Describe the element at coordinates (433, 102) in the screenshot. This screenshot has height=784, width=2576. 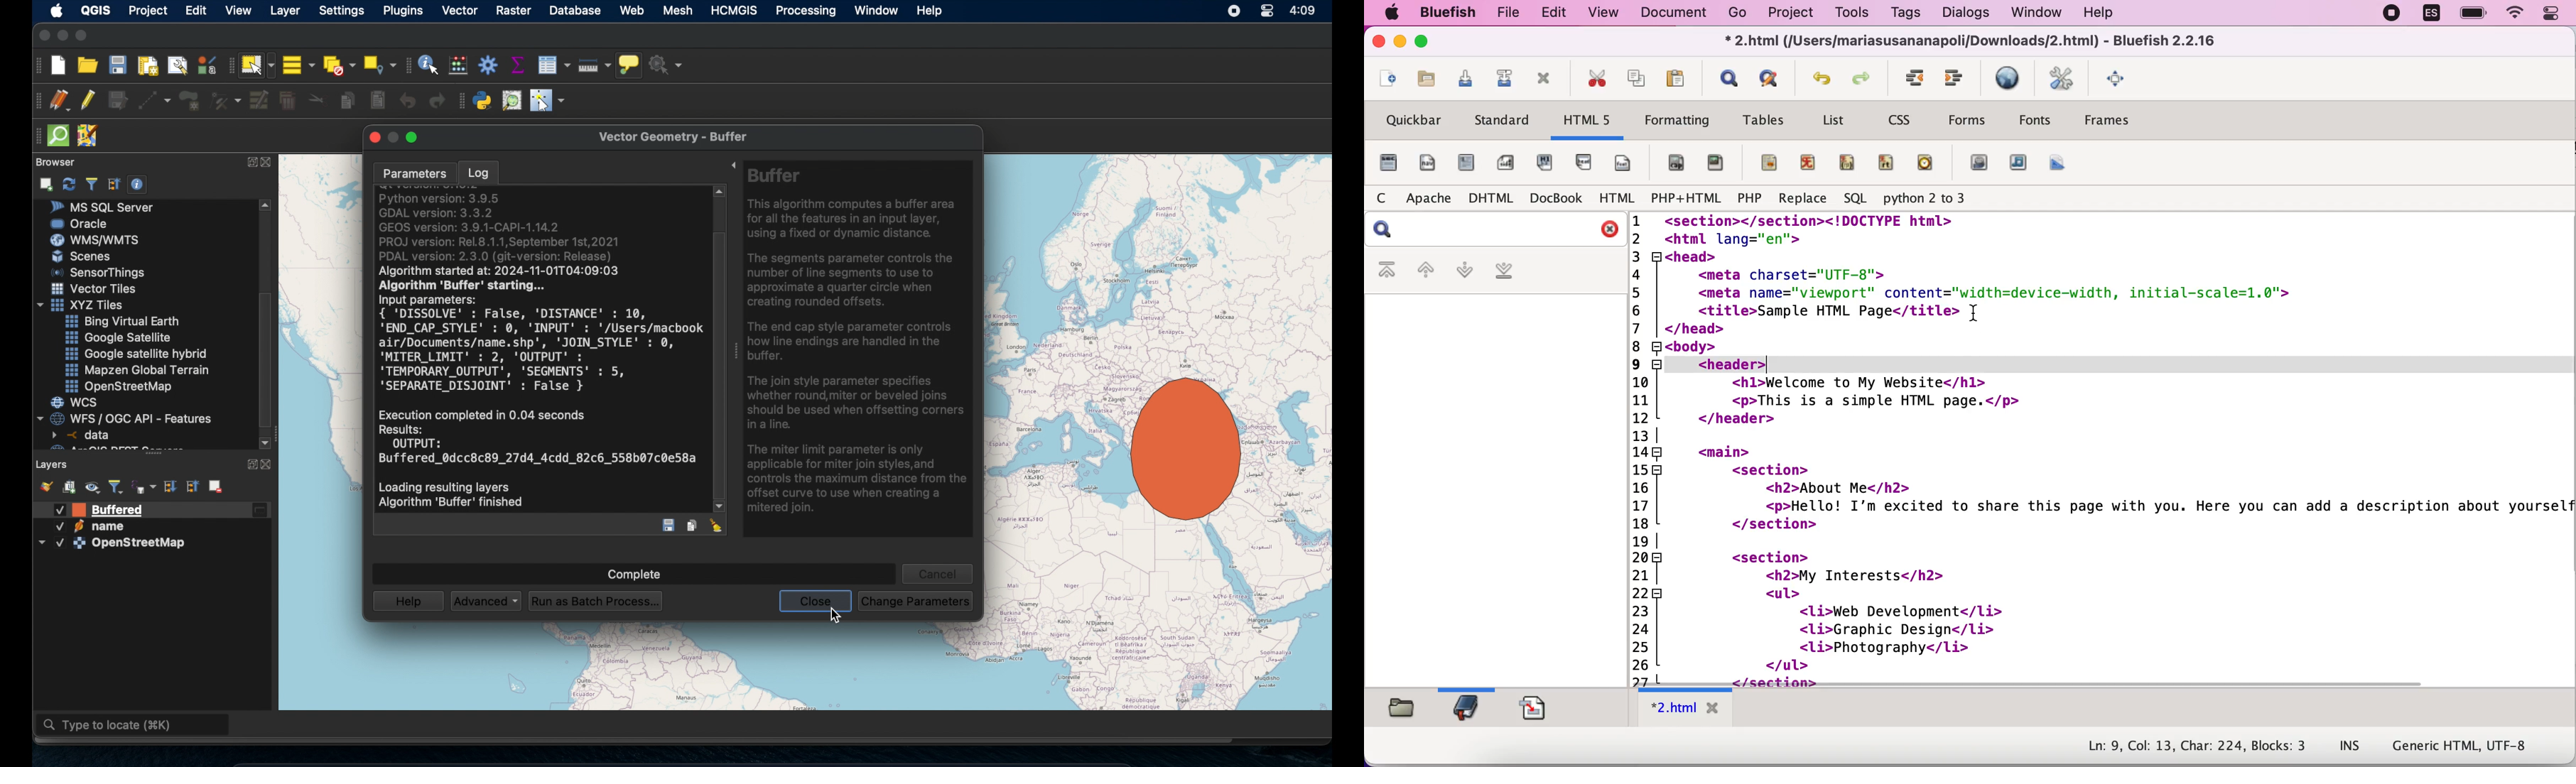
I see `redo` at that location.